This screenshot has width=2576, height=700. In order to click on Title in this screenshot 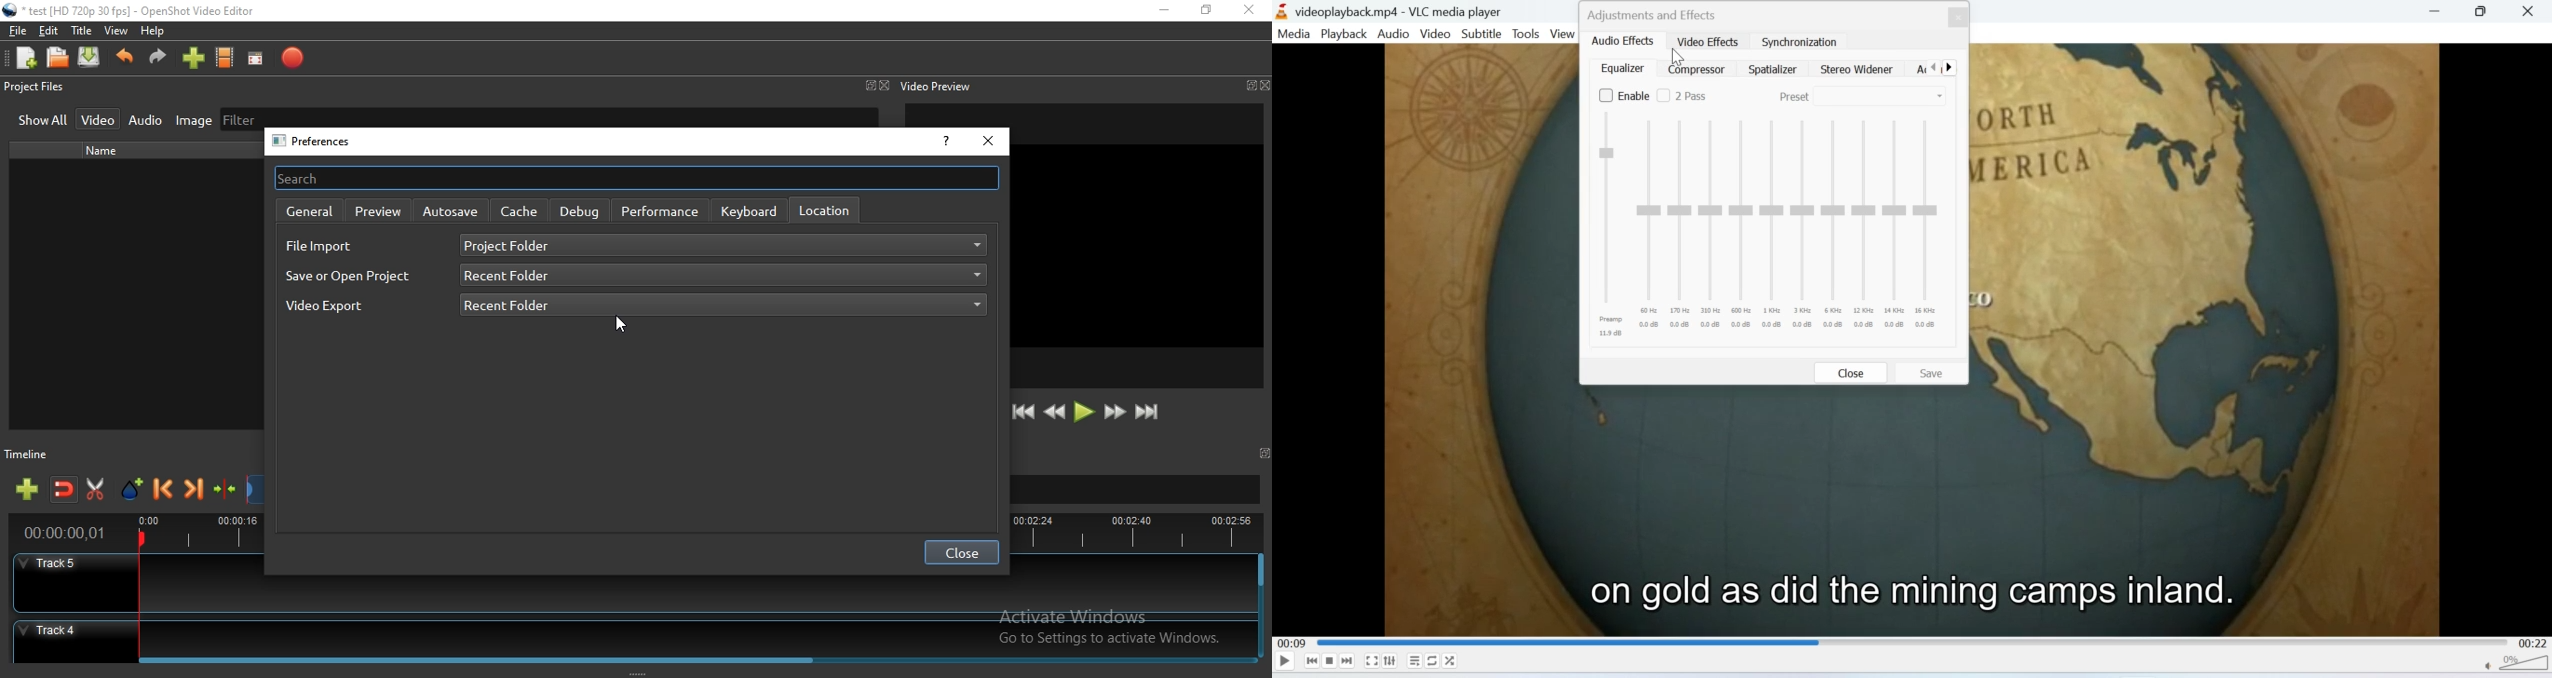, I will do `click(82, 31)`.